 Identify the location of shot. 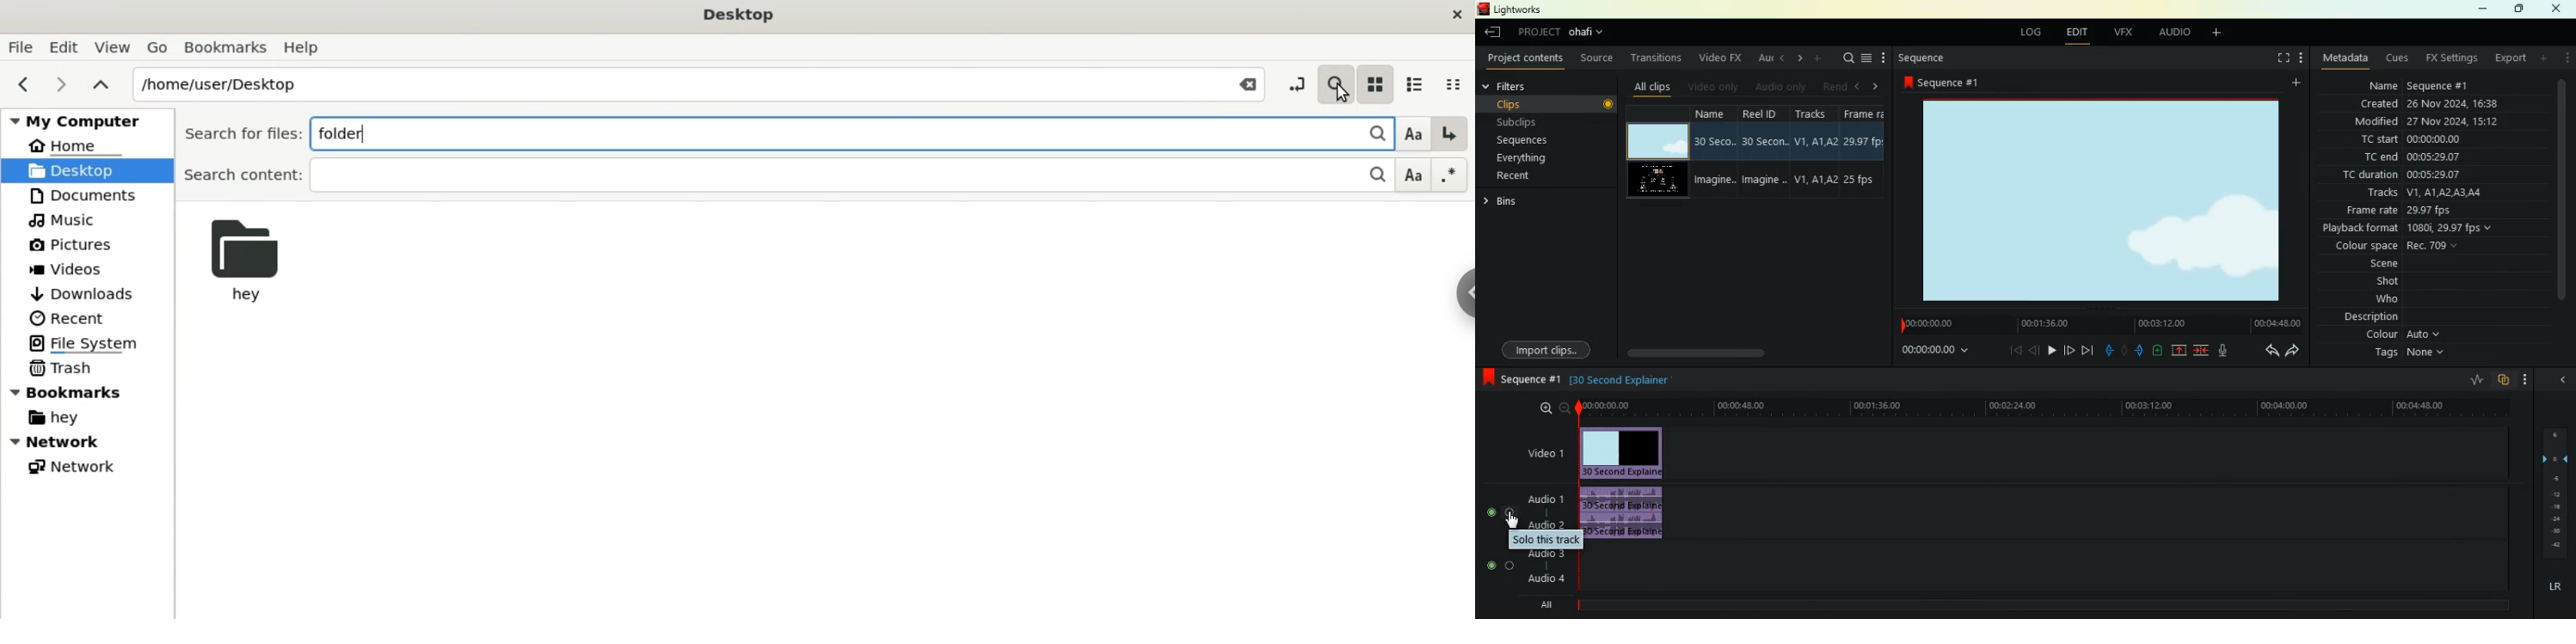
(2392, 282).